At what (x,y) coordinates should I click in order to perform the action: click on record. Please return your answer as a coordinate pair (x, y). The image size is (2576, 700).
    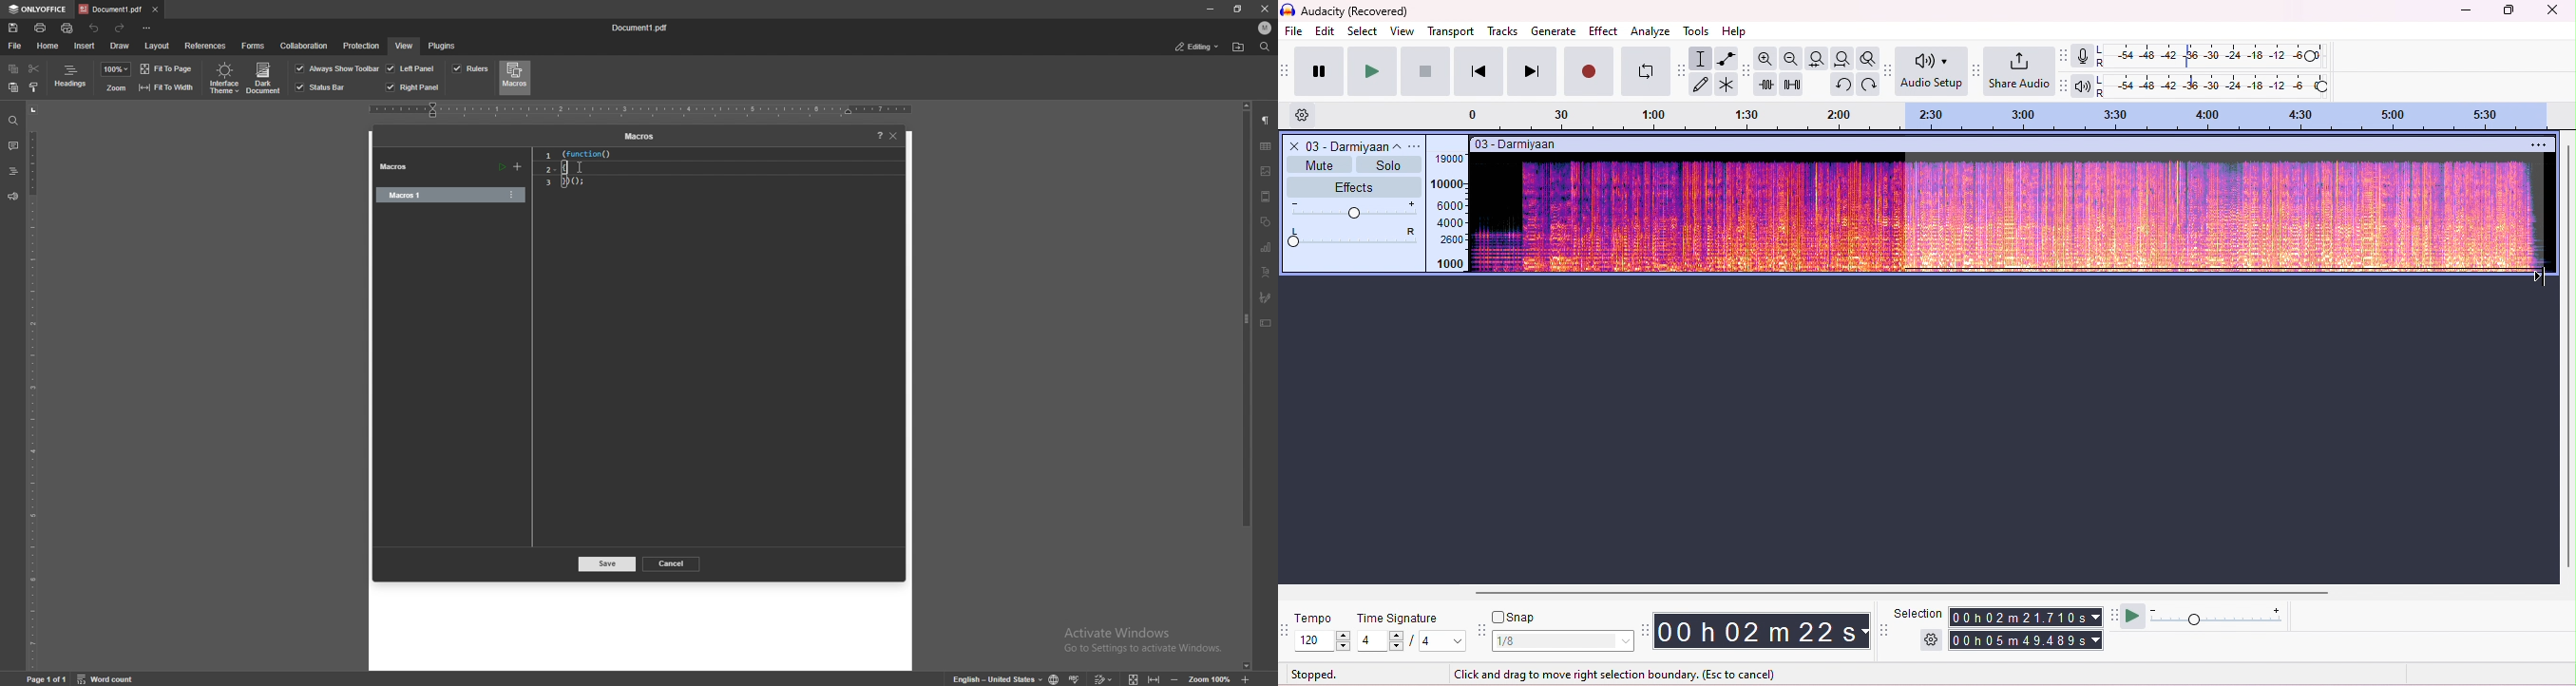
    Looking at the image, I should click on (1590, 72).